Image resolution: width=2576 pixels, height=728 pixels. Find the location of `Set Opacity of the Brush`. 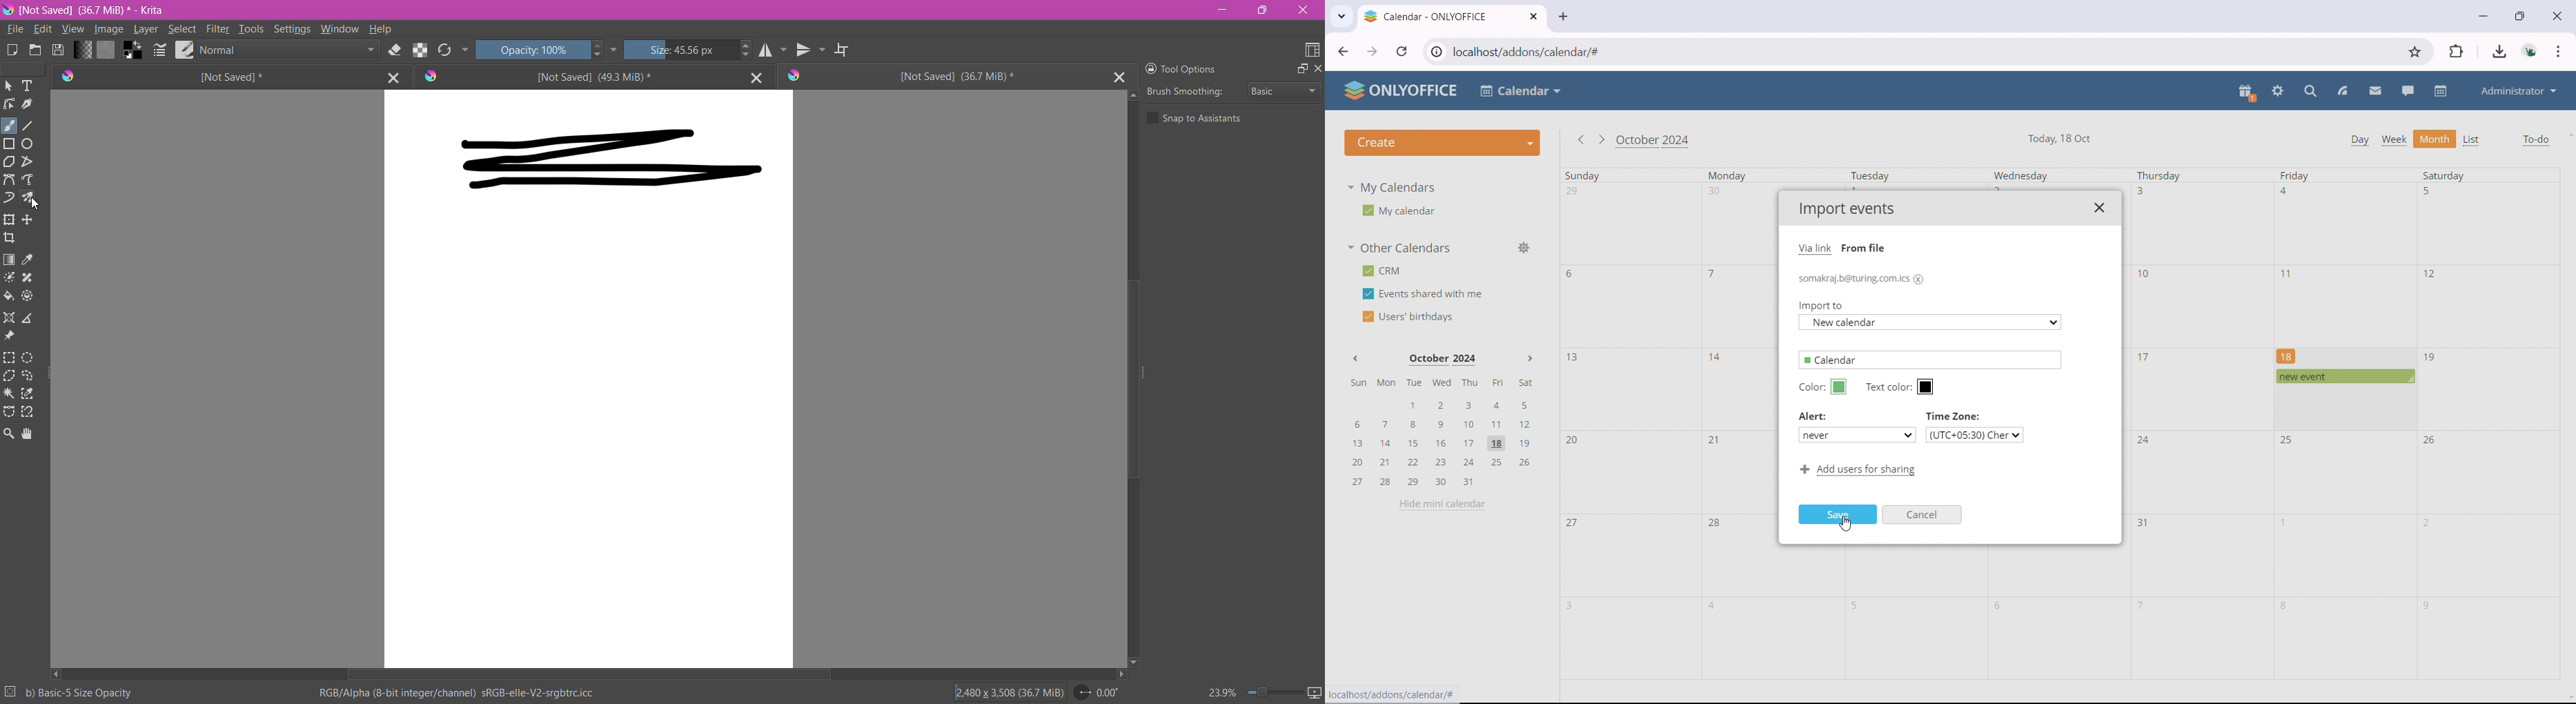

Set Opacity of the Brush is located at coordinates (531, 51).